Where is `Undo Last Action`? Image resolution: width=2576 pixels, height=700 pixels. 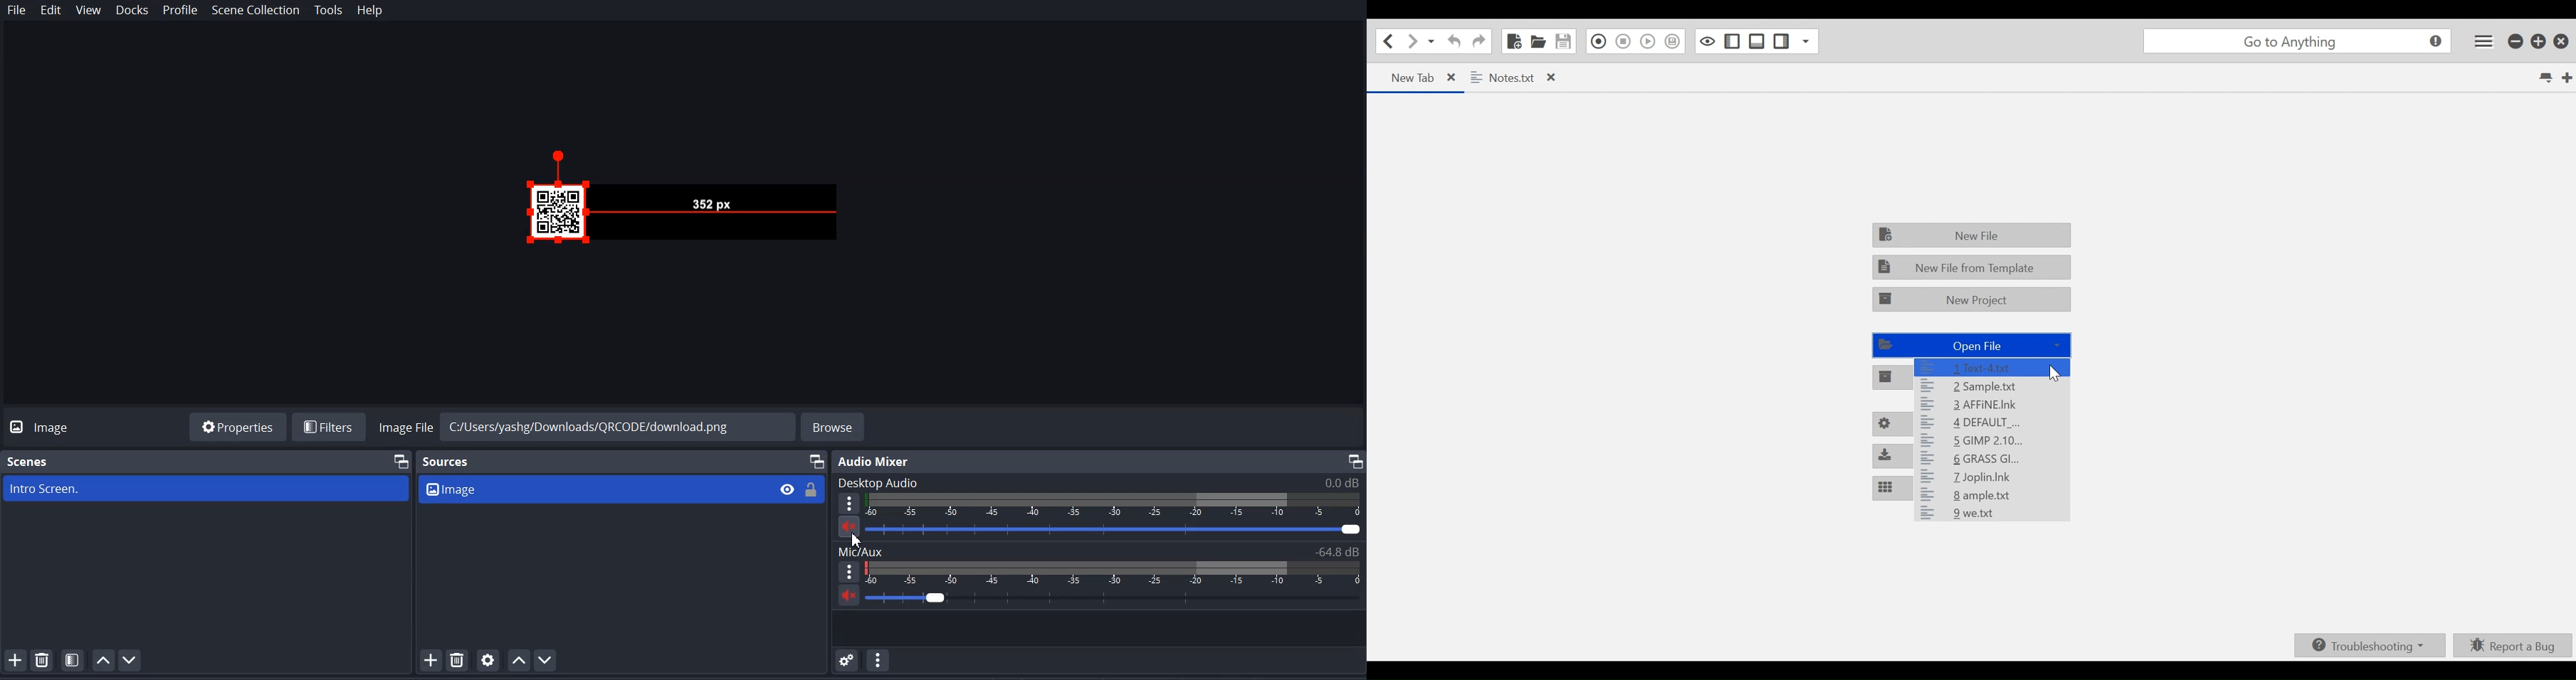
Undo Last Action is located at coordinates (1452, 42).